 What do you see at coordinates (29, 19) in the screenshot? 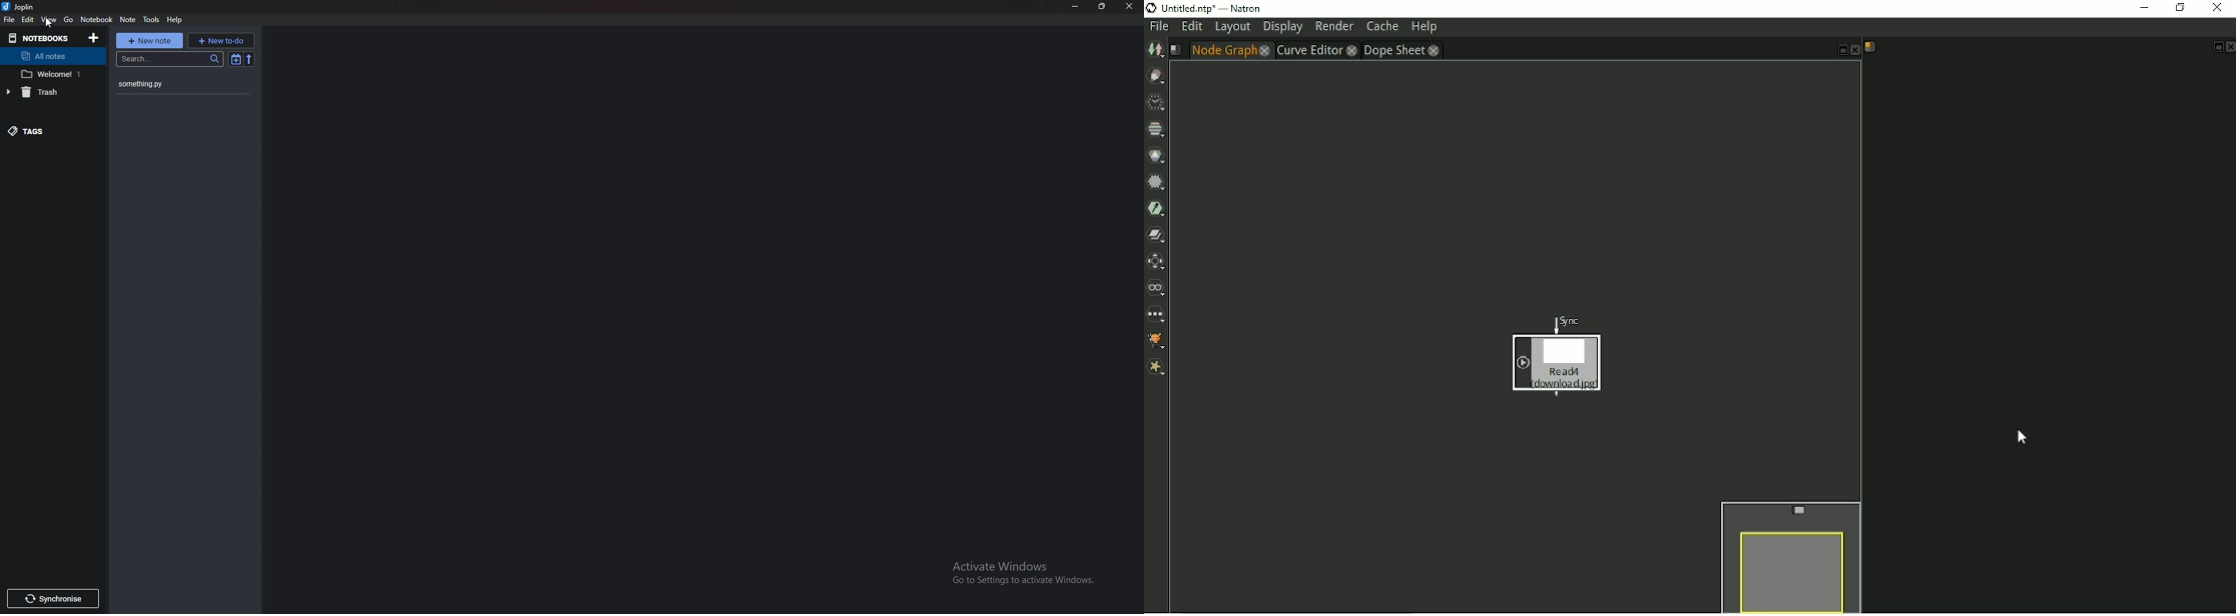
I see `edit` at bounding box center [29, 19].